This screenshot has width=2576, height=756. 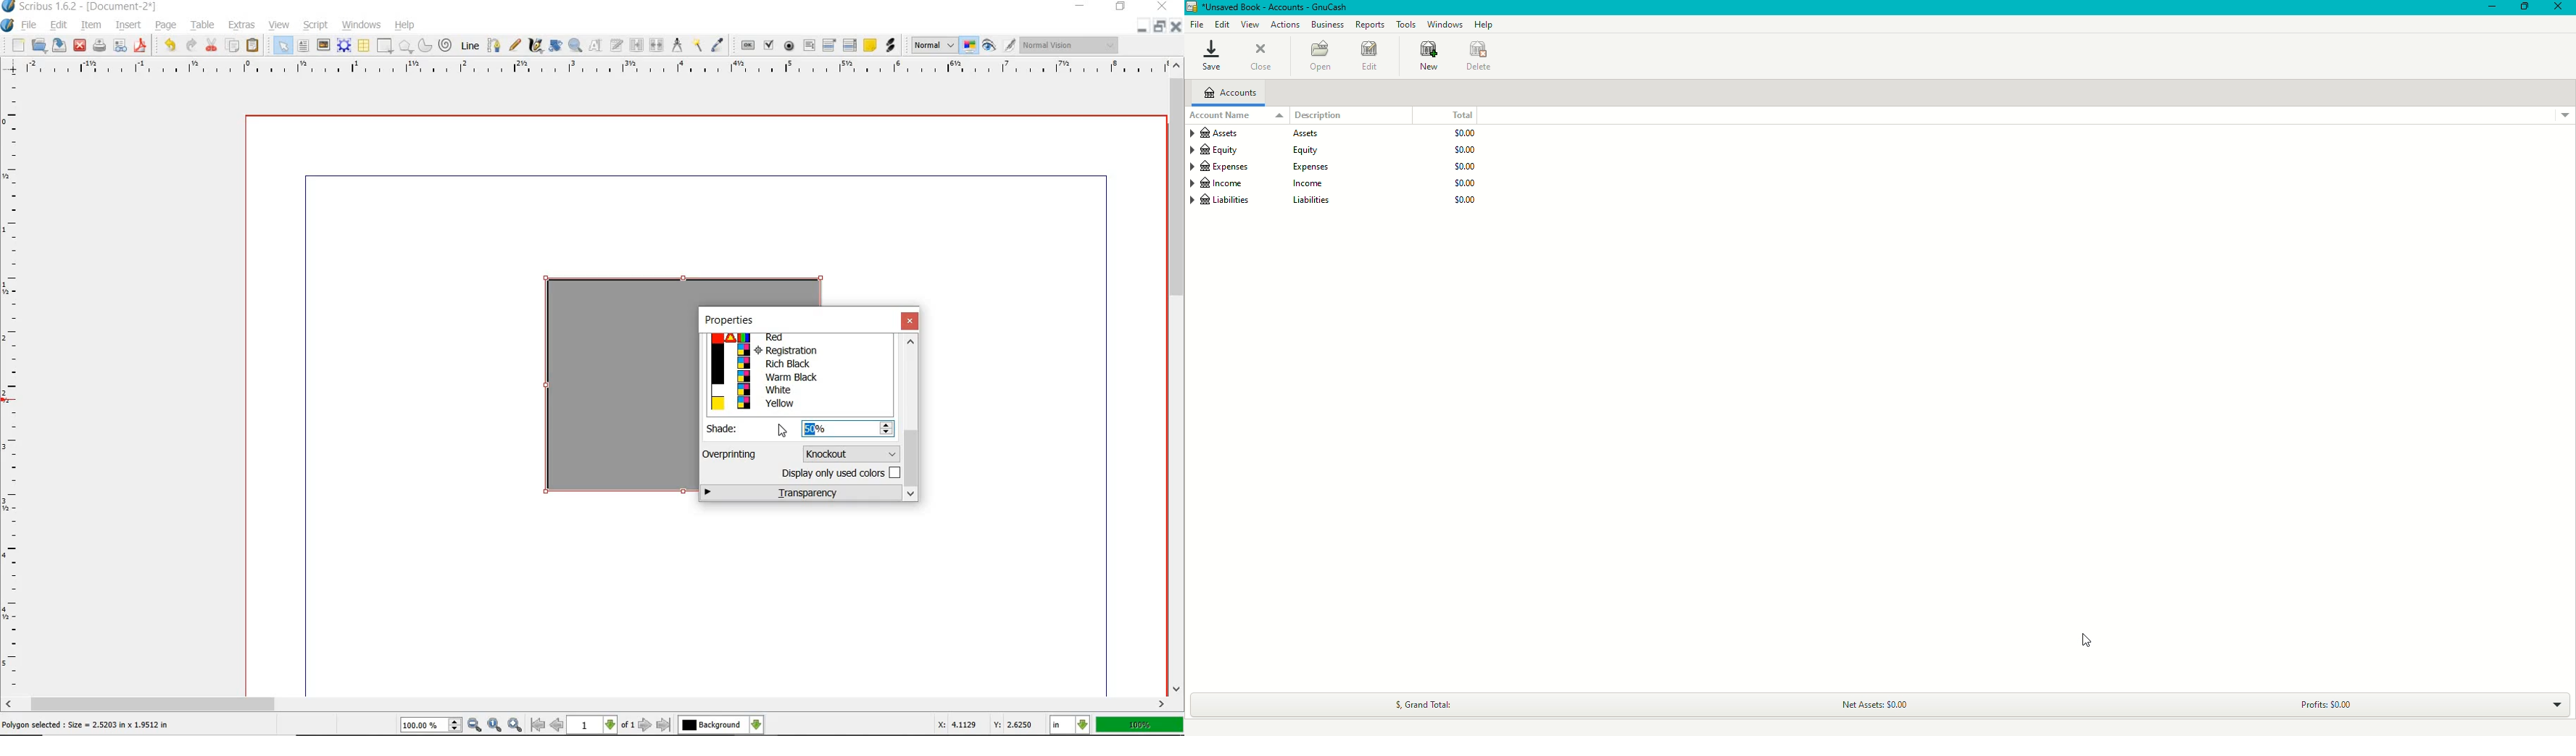 What do you see at coordinates (795, 338) in the screenshot?
I see `Red` at bounding box center [795, 338].